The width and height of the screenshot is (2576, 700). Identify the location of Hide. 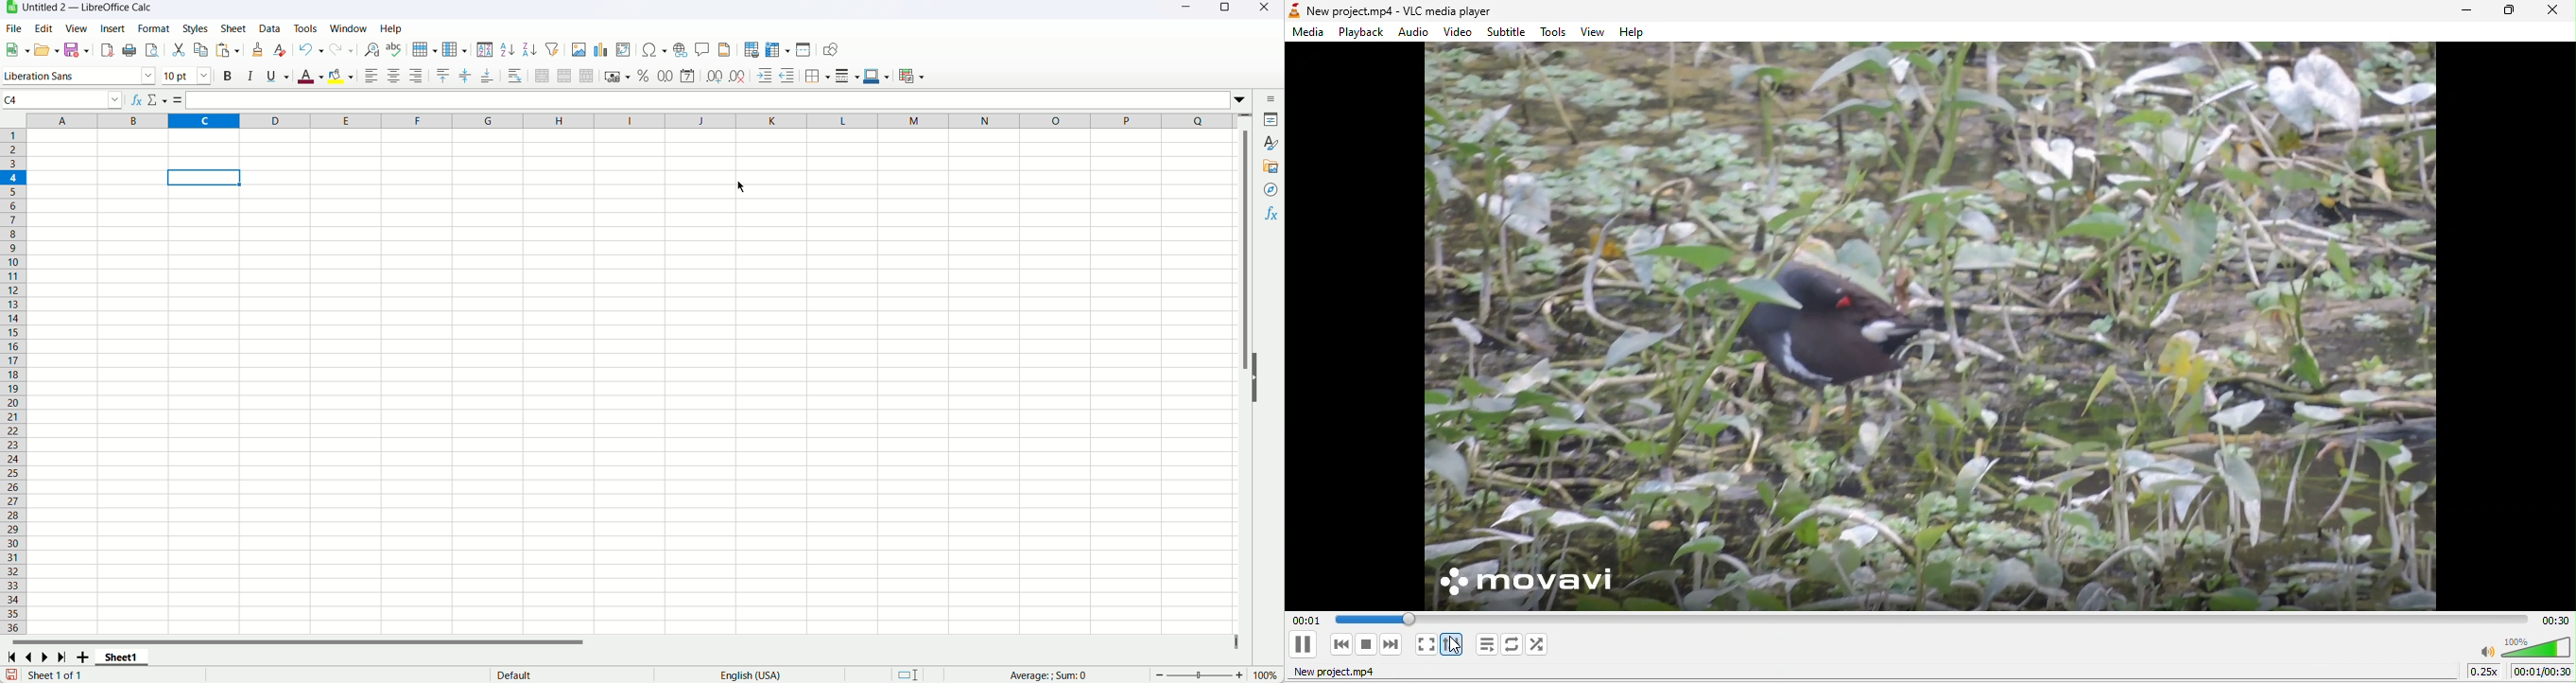
(1260, 386).